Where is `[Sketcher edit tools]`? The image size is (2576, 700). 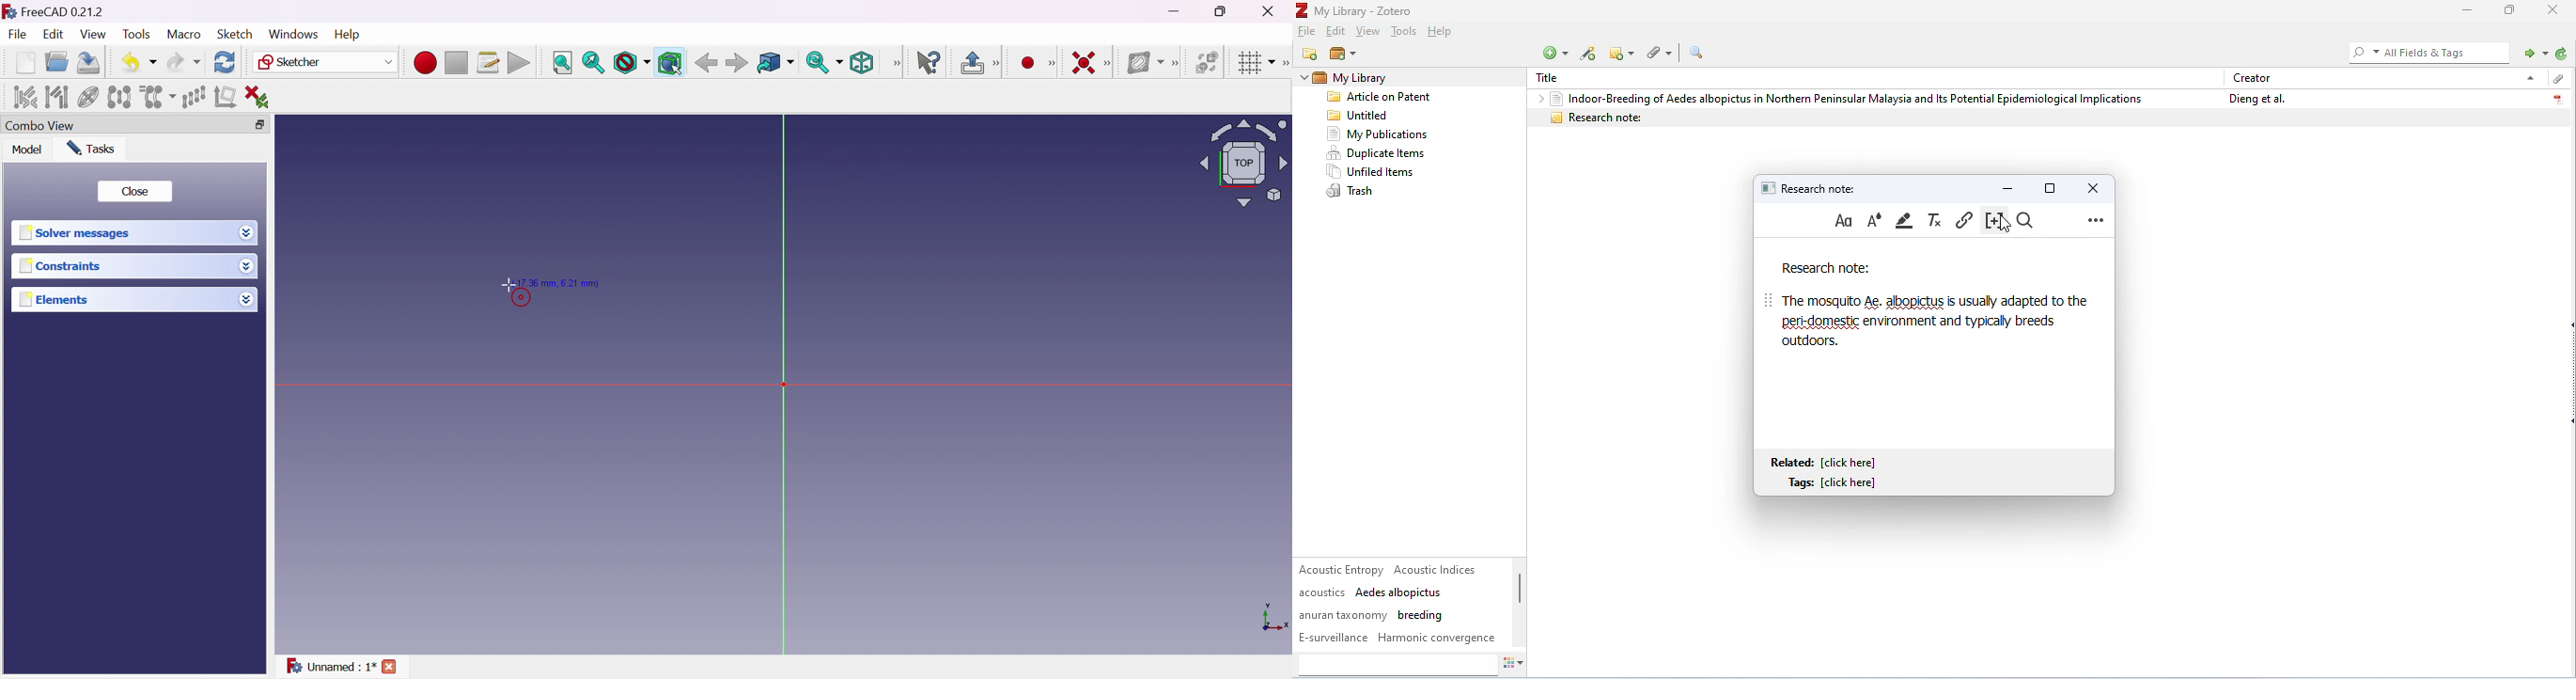
[Sketcher edit tools] is located at coordinates (1284, 61).